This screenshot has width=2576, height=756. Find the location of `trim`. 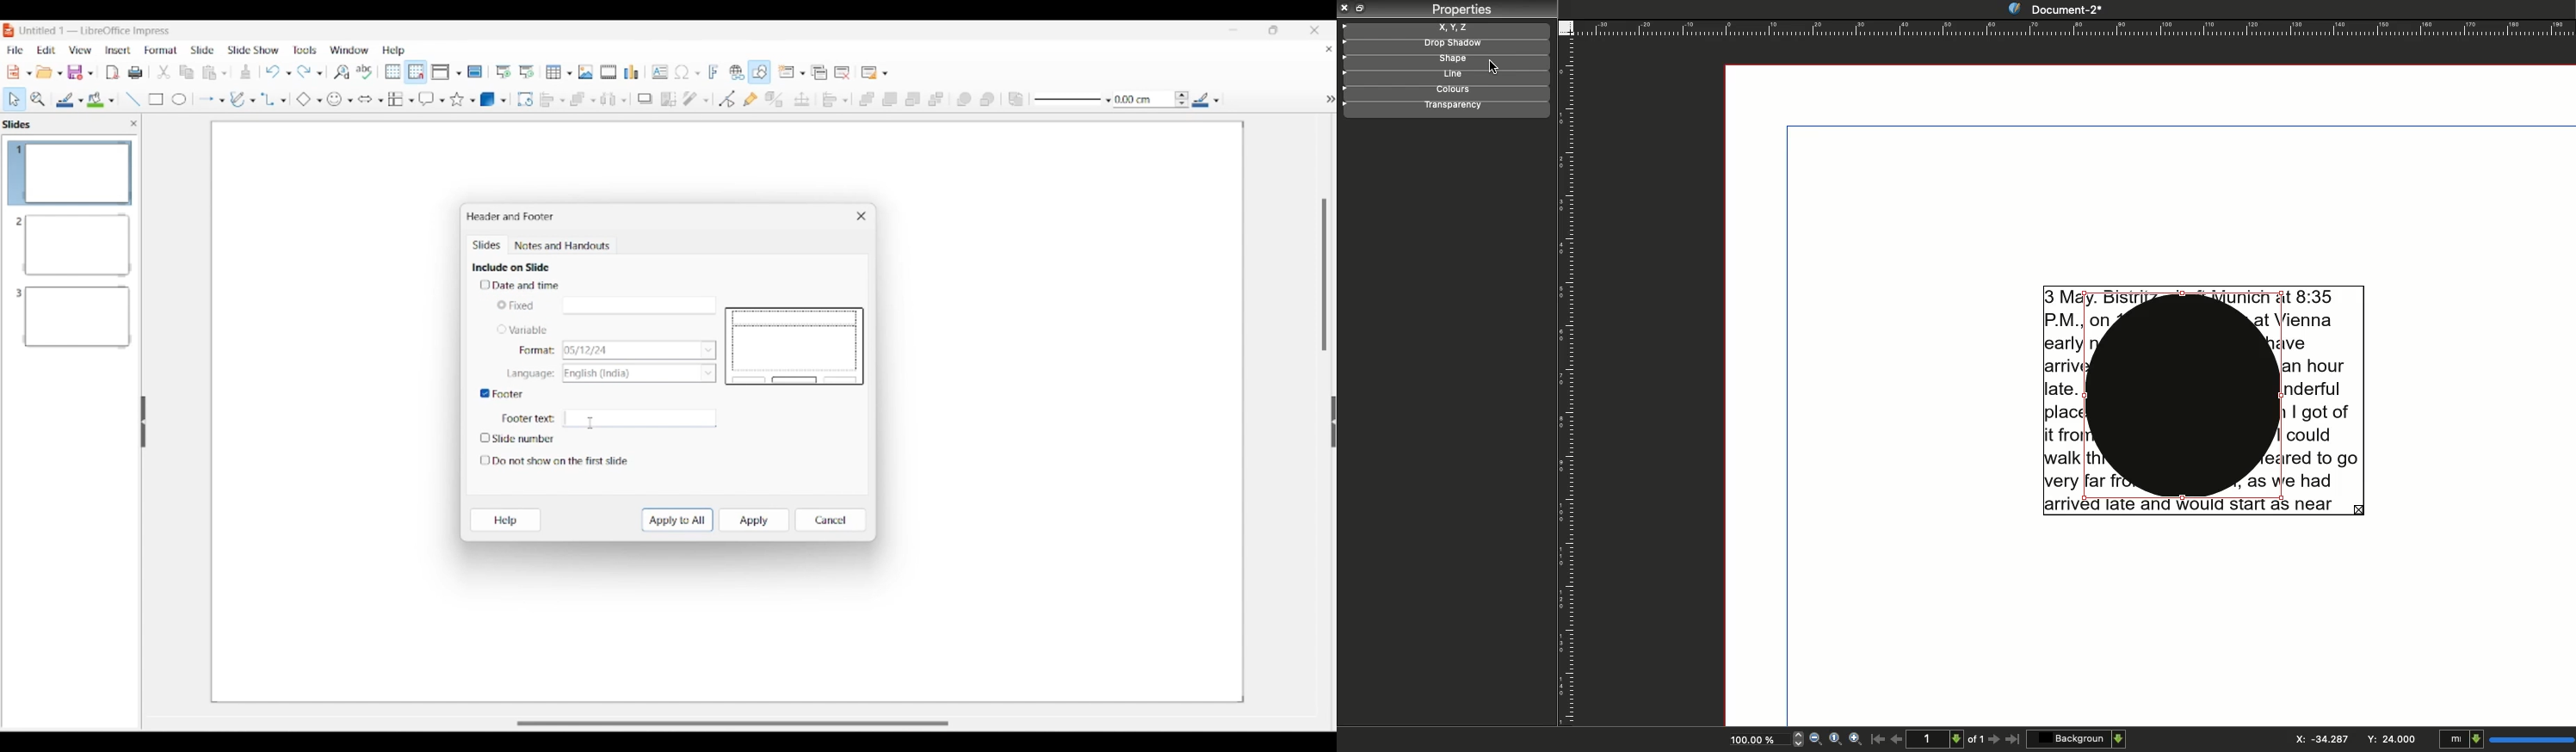

trim is located at coordinates (162, 71).